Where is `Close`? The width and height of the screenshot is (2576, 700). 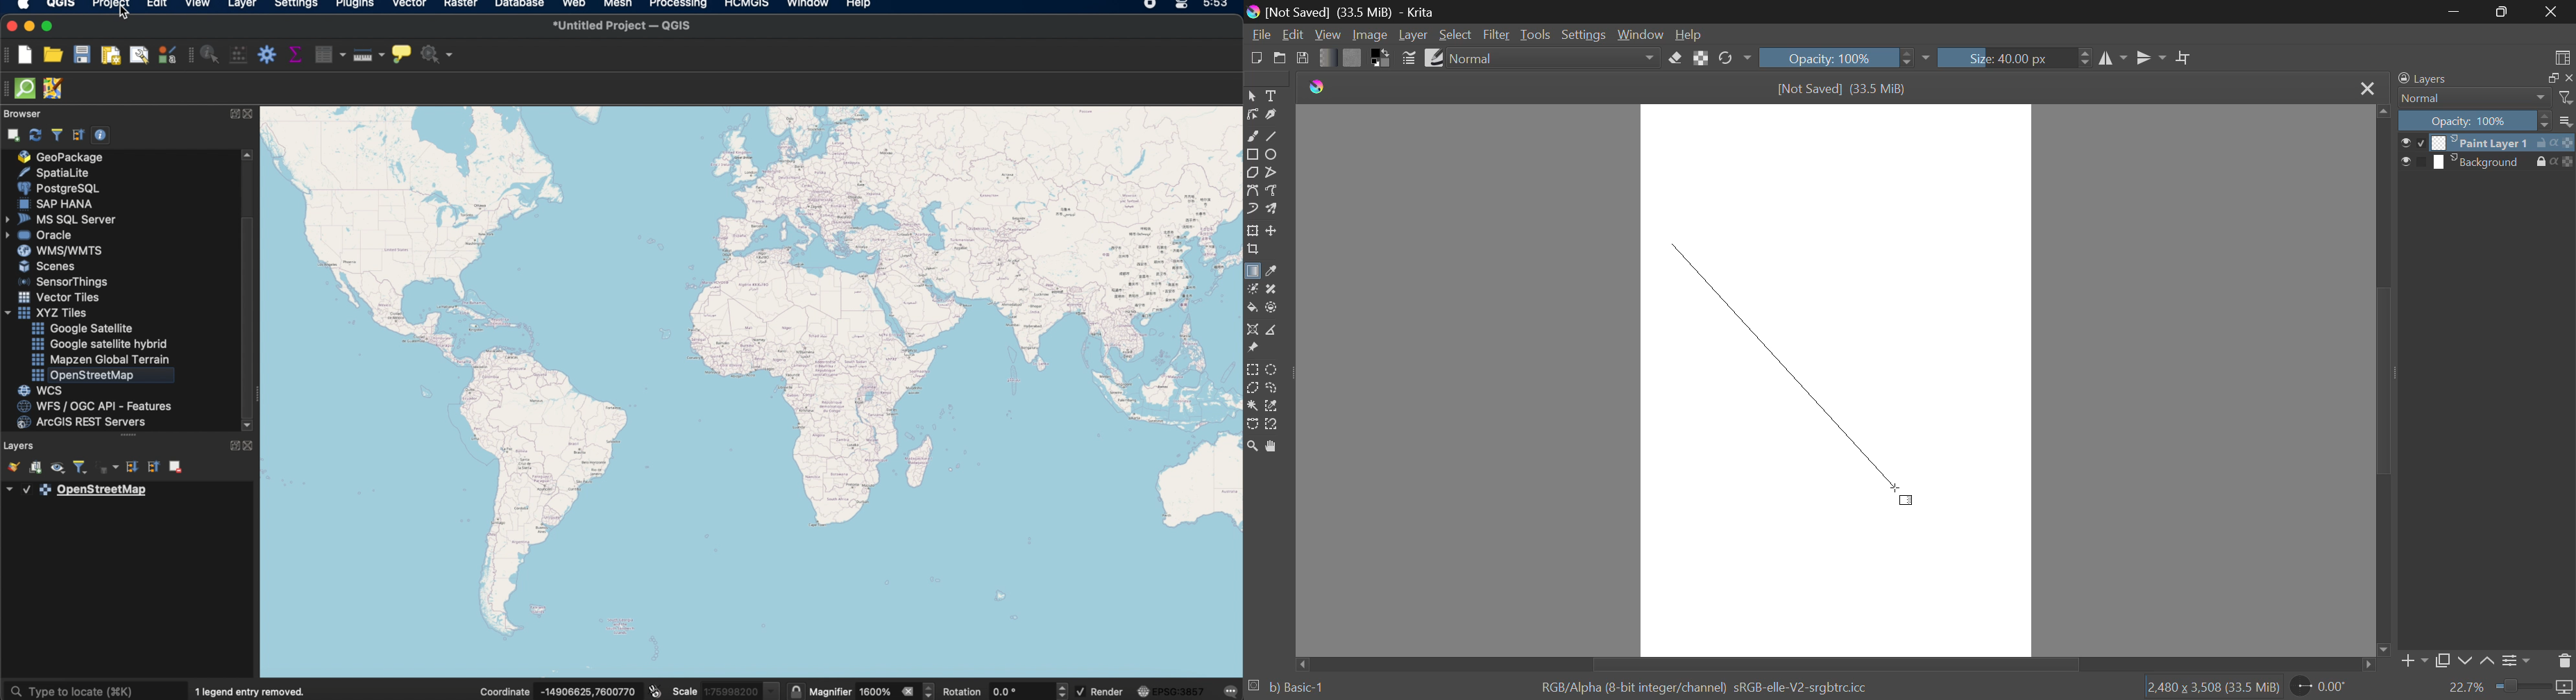
Close is located at coordinates (2555, 12).